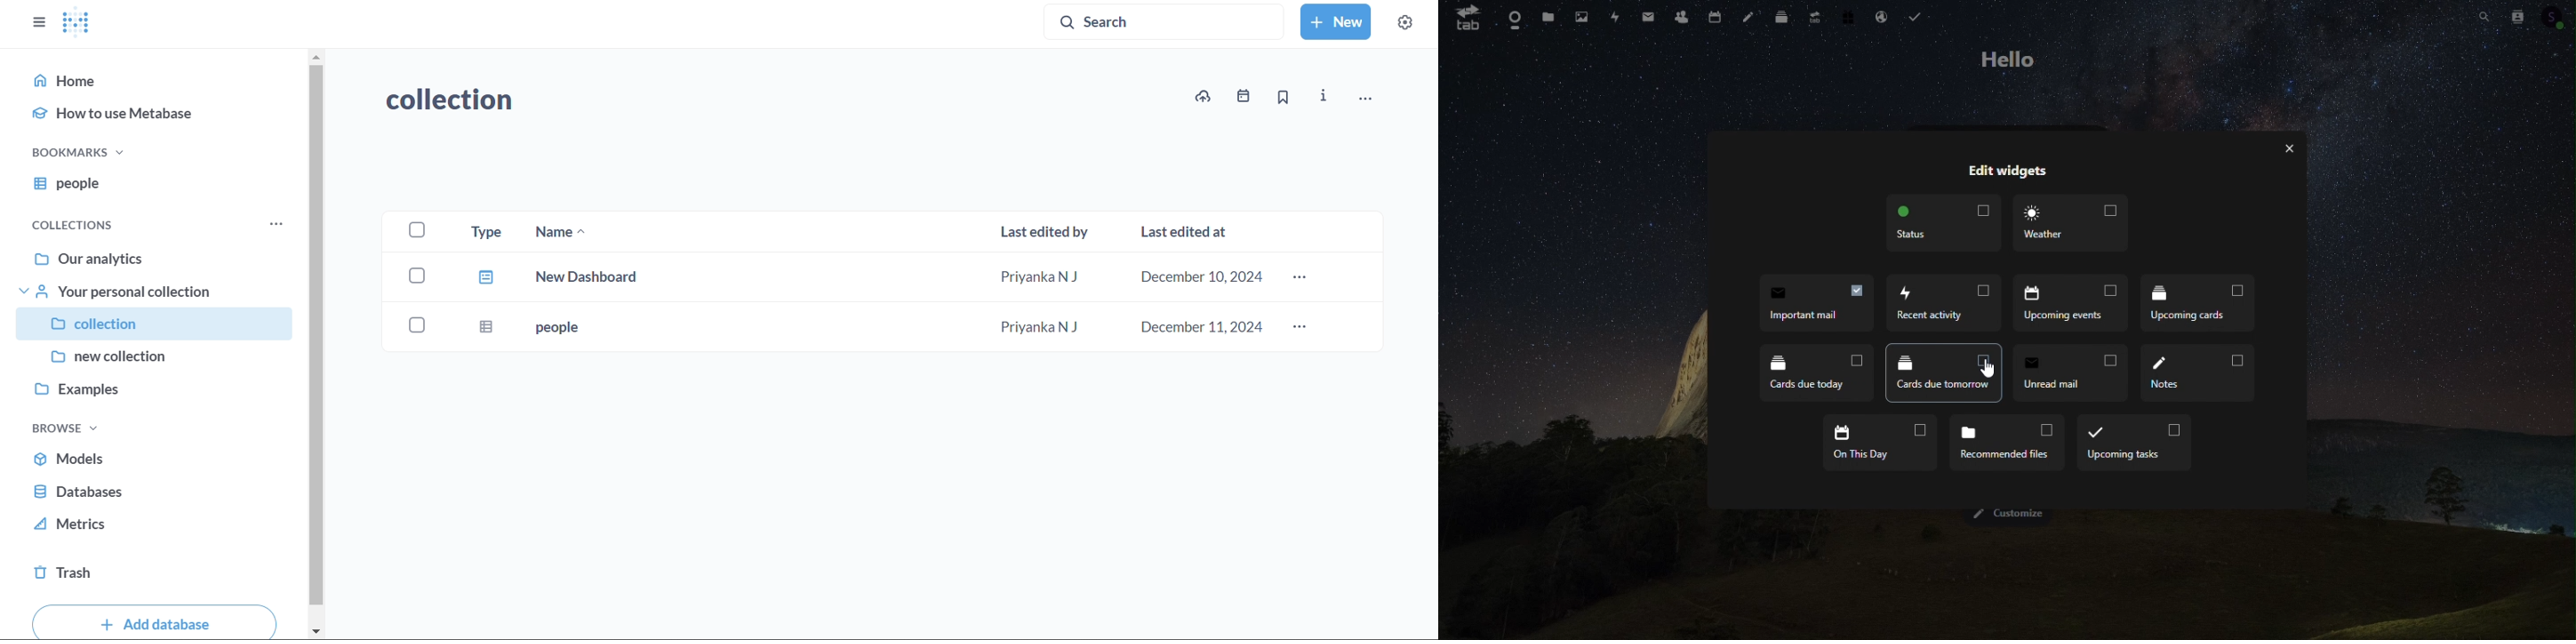 The height and width of the screenshot is (644, 2576). What do you see at coordinates (1781, 15) in the screenshot?
I see `deck` at bounding box center [1781, 15].